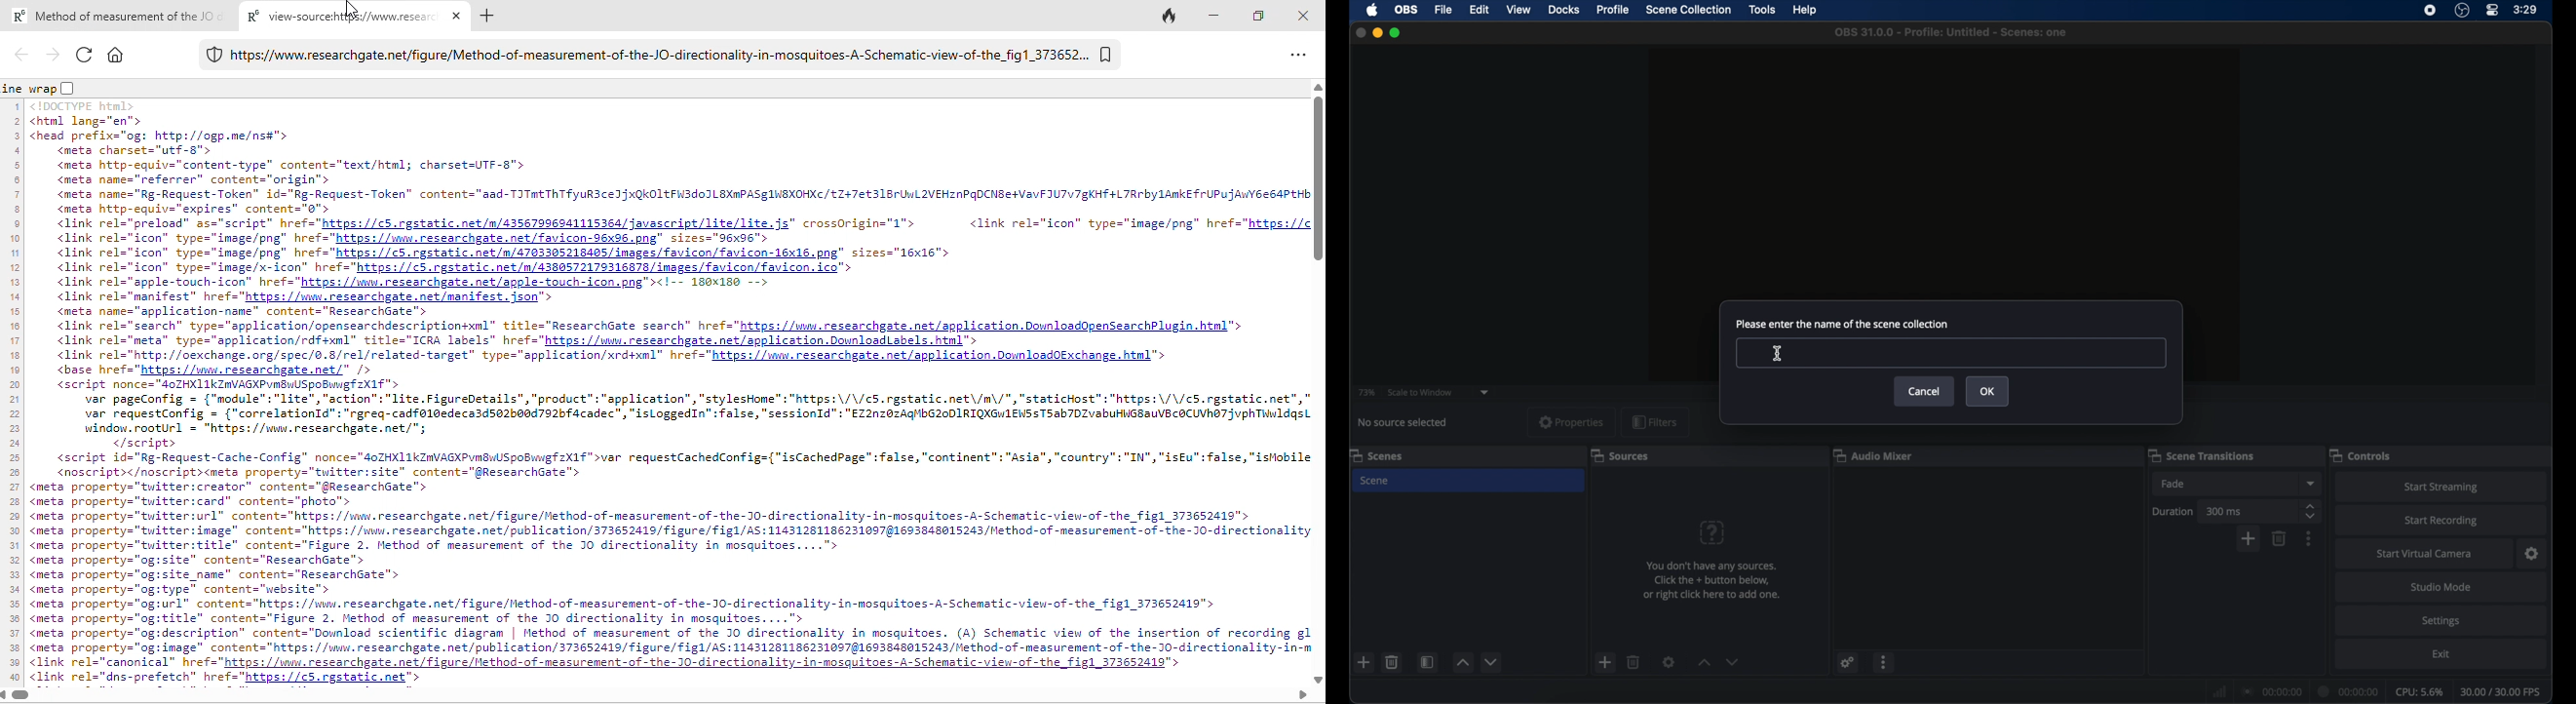 This screenshot has height=728, width=2576. I want to click on <html lang="en ><head prefix="og: http://ogp.me/nss"><meta charset="utf-8"><meta http-equiv="content-type” content="text/htwl; charset=UTF-8"><meta names"referrer” contents"origin"><meta name="Rg-Request-Token" id="Rg-Request-Token" content="aad-TITHtThTfyuR3 ced xQkOLLFH3dOILEXRPASGINEXOHKE /£Z+7€ 316 Un 2VEHZNPQDCNBE VaVFIU7YTgKHT +L7Rrby 1ARKE FrUPUJANYEE64PEH<meta http-equiv="expires” content="0"><link rel="preload" as="script" href="https://cS.rgstatic.net/a/43567996941115364/ javascript/lite/lite. js" crossOrigin="1"> <link rel="icon" types"image/png" href="https://<link rel="icon” types"image/png" href="https://mn.researcheate.net/favicon-96x36.png" sizes="96x96"><link rel="icon" type="image/png" href="https://c5.rgstatic.net/n/4703305218405/ inages/favicon/favicon-16x16.png” sizes="16x16"><link rel="icon” types"image/x-icon" href"https://c3.rgstatic.net/n/4380572179316875/images/ favicon Favicon, ico"™><link rel-"apple-touch-icon" href="https://um.researchgate.net/agple-touch=icon.png"><!-- 180x186 --><link rel-"manifest” href="https://mu.researchgate.net/manifest. json"™><meta name="spplication-name” content="ResearchGate"><link rel="search” type="spplication/opensearchdescriptiontxnl” title="ResearchGate search” href="https://was.cesearchgate.net/application.DounloadOpensearchPlugin.htnl"><link rel-"meta" type="application/rdfsxml” title="ICRA labels" hrefs"https://ma, researchgate .net/application Dounloadiabels html®><link rel="http://oexchange.org/spec/0.8/rel/related-target” type="application/xrd+xml" href="https://mw. researchgate.net/agplication.Domnloadobxchange html "><base href="https://uu.researchgate.net/" /><script nonce="40ZHX11kZAVAGKPVRBWUSpOBIMEF XI ">var pageConfig = {"module”: "lite", "action": "lite.FigureDetails", “product”: “application”, "stylesHome™ : "https: \/\/c5.rgstatic.net\/m\/", "staticKost™: "https: \/\/c5. rgstatic.net”,var requestConfig = {"correlationld": "rgreq-cadfol0edecaldse2b0ad792bfacadec”, "isLoggedIn® false, "sessionId": "EZ22n70zAqMbG20D1RIQKGH1ENS STS ab7DZvabuHWGBaUVBCOCUVRET JvphTildqswindow.rootUrl = "https: //wwm.researchgate.net/";</script><script id="Rg-Request-Cache-Config” nonce="40ZHXL1kZAVAGKPVRBWUSpOBEF 2X1f "var requestCachedConfig={"isCachedpage™ false, "continent": "Asia", “country”: "IN", "isEu": false, "ishobil<noscript></noscript><meta property="twitter:site” content="gResearchate"><meta property="tuitter:creator” content="gResearchGate™><meta property="tuitter:card" content="photo"><meta property="tuitter:url” content="https://mm.researchgate.net/figure/Method-of -measurement-of -the-30- directionality -in-mosquitoes-A-Schematic-vieu-of -the_figl 373652419"><meta property="tuitter:image” content="https://wm.researchgate.net/publication/373652419/ figure/figl/AS: 11431261186231097§1693848015243  Method-of -measurement -of - the -10-direct ional it<meta property="tuitter:title” content="Figure 2. Method of measurement of the 0 directionality in mosquitoes...."><meta property="og:site” content="ResearchGate"><meta property="og:site name” content="ResearchGate"><meta property="og:type" content="website"><meta property="og:url” content="https: //w.researchgate.net/figure/ethod-of -measurement-of -the-10-directionality-in-mosquitoes-A-Schematic-view-of -the_figl 373652419"<meta property="og:title" content="Figure 2. Method of measurement of the 30 directionality in wosquitoes...."><meta property="og:description” content="Download scientific diagram | Method of measurement of the JO directionality in mosquitoes. (A) Schematic view of the insertion of recording g<meta property="og: image" content="https://wa.researchgate.net/publication/373652419/ figure/ figl/AS:1143128118623109781693848015243/ Hethod-of -neasurement -of -the- J0-direct ional ity-in-<link rel="canonical” href="https://um.researchgate .net/Figure/Method-of -neasurement-of -the-J0-directionality-in-mosquitoes-A-Schematic-vieu-of -the Fig) 373652419"<link rel="dns-prefetch” href="https://c5.rgstatic.net™, so click(667, 392).